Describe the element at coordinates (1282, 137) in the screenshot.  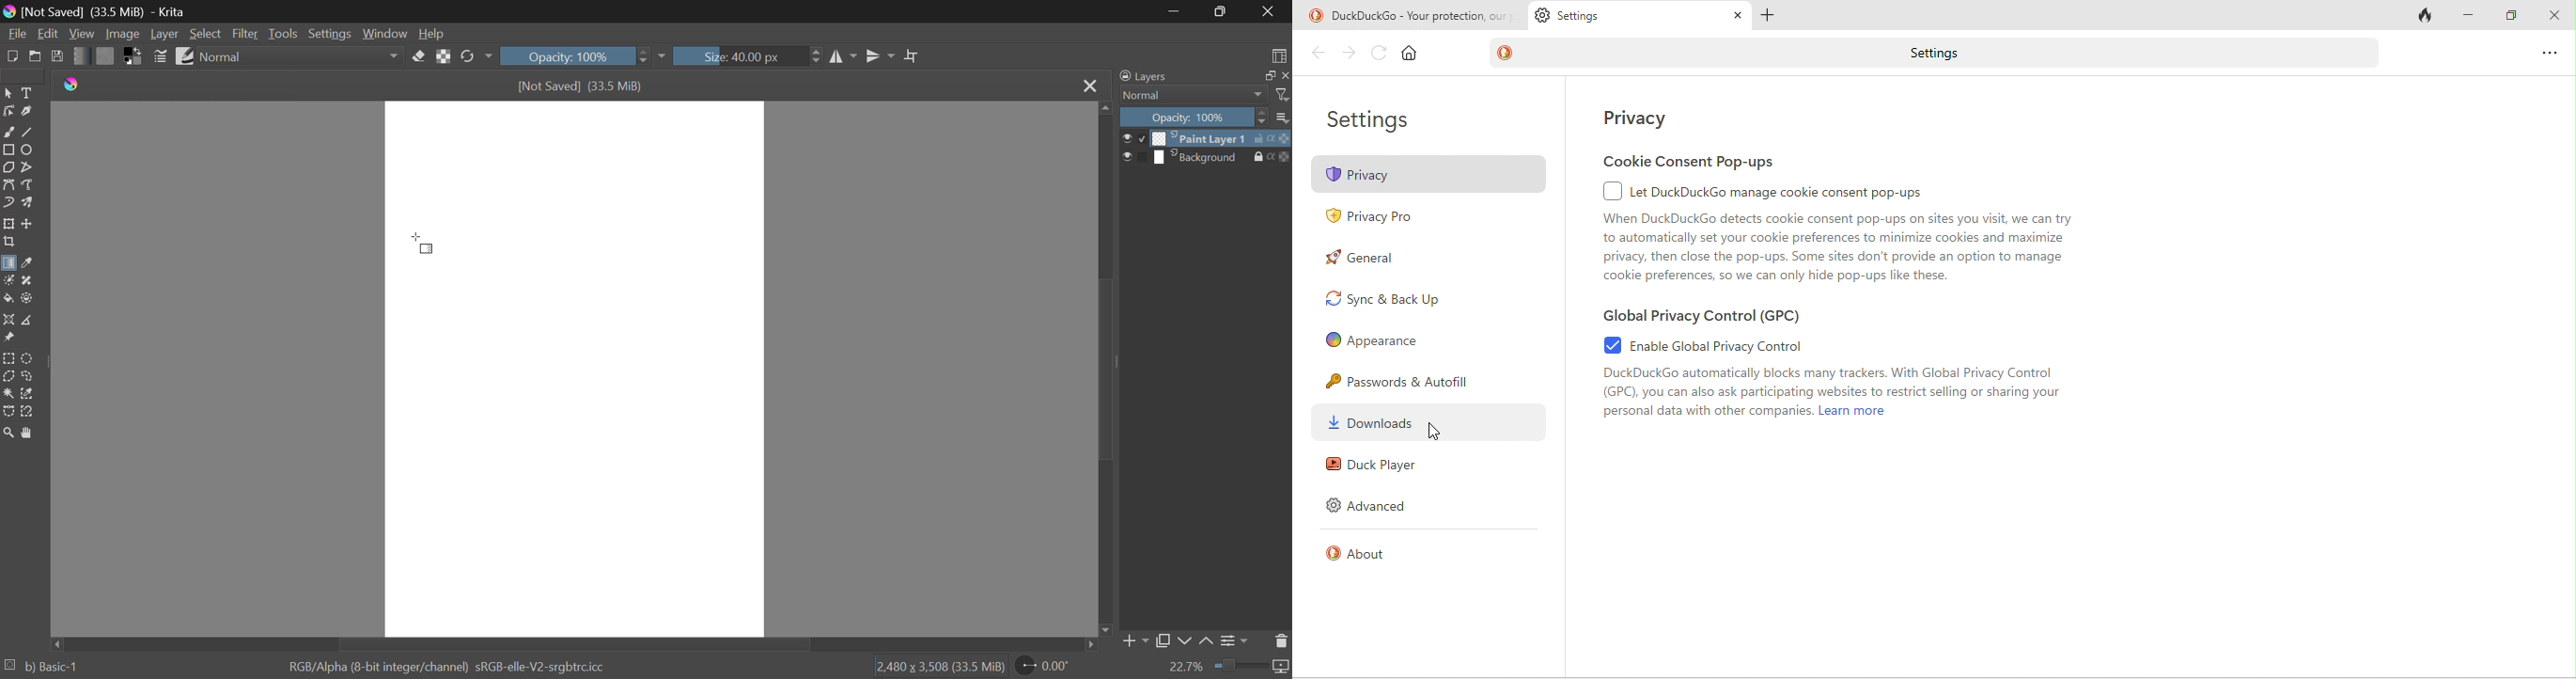
I see `icon` at that location.